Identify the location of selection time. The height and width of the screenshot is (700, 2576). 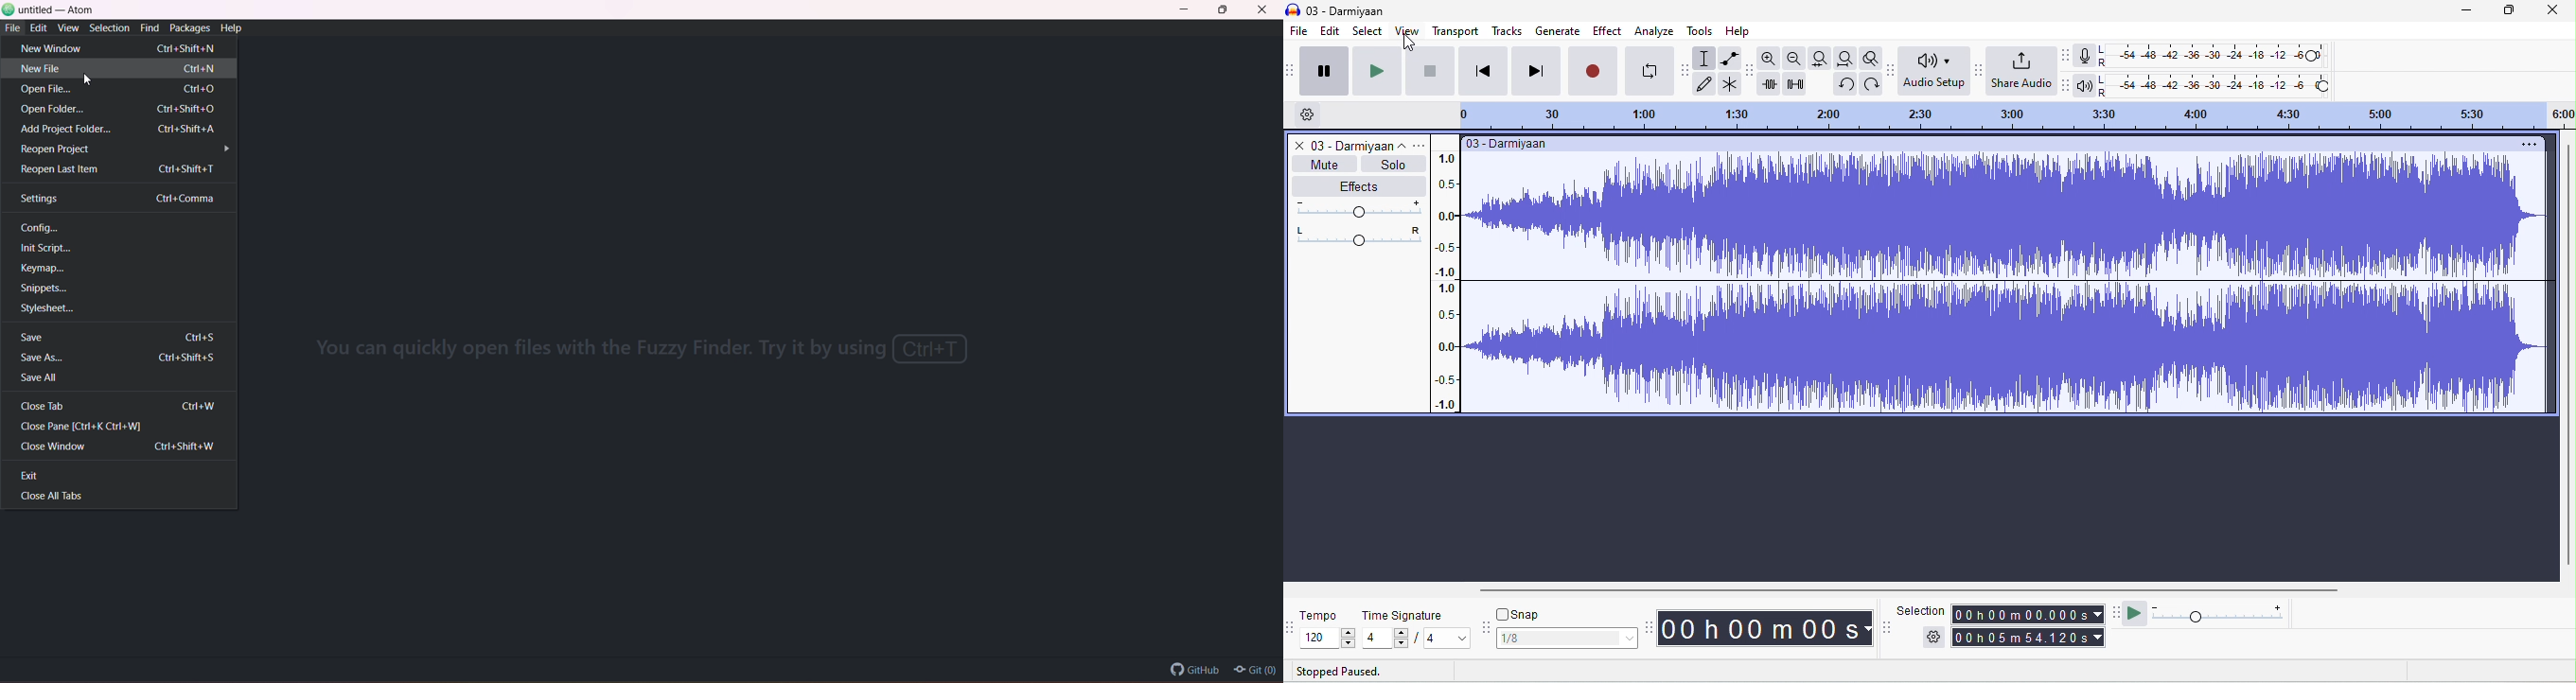
(2030, 613).